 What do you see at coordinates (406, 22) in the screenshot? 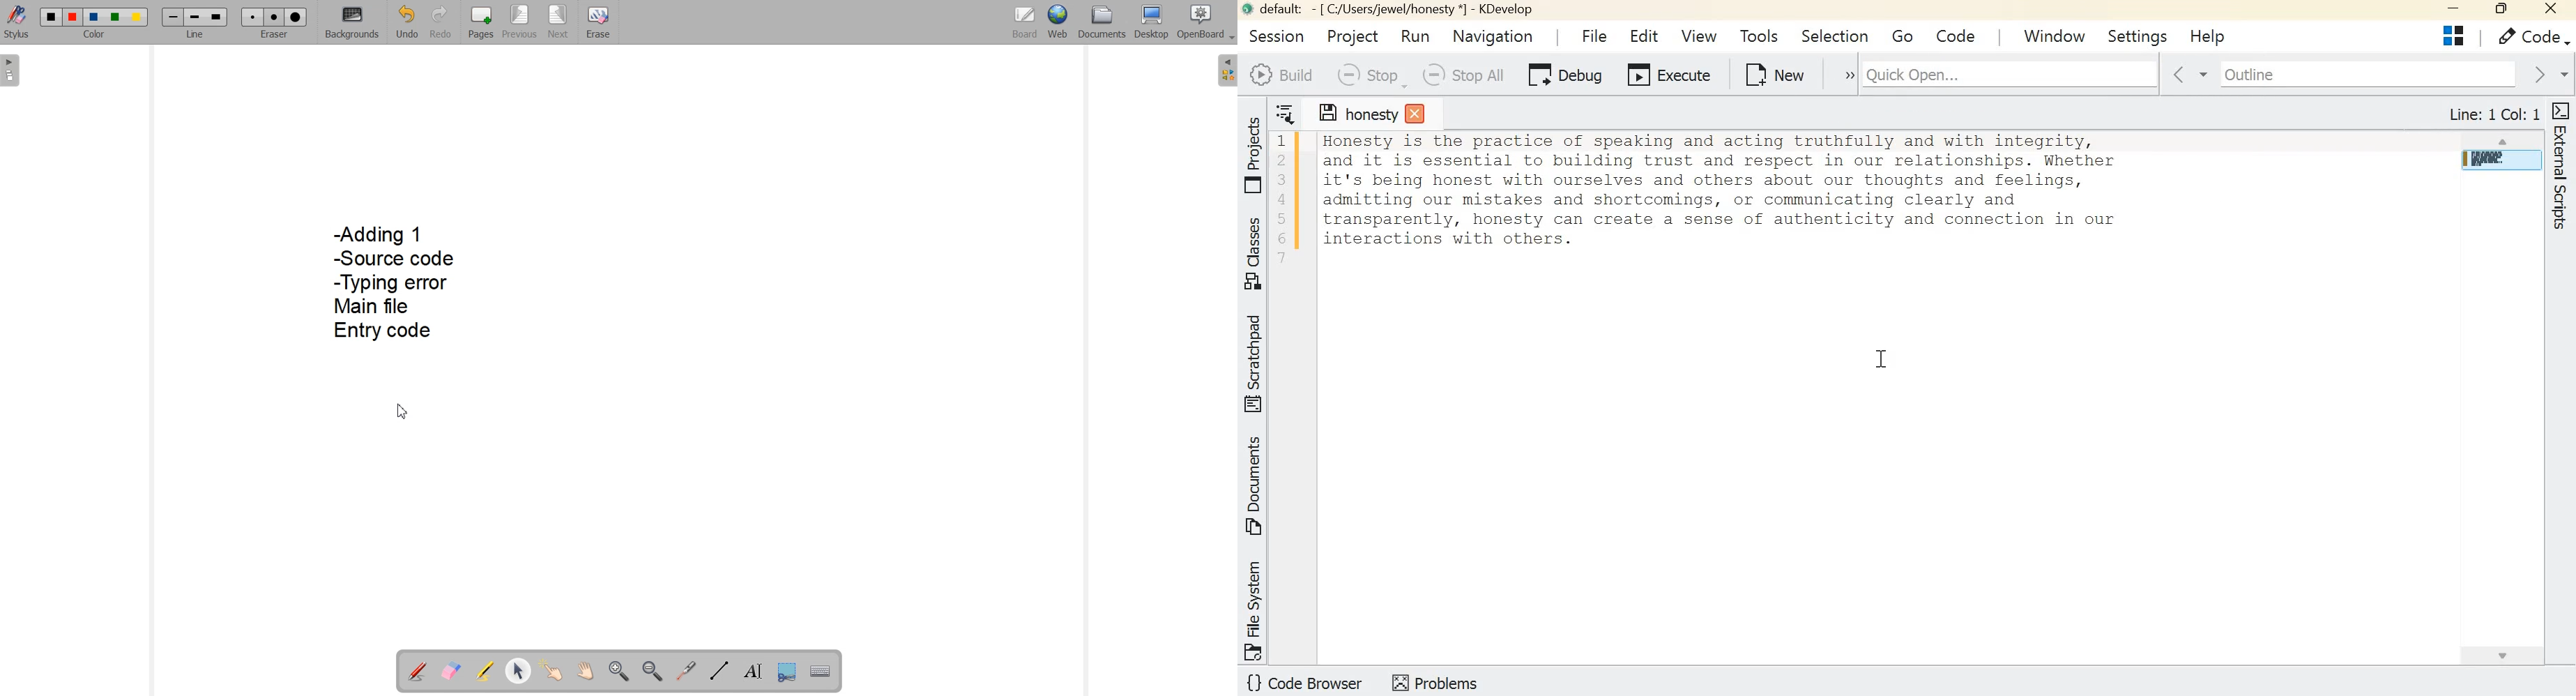
I see `Undo` at bounding box center [406, 22].